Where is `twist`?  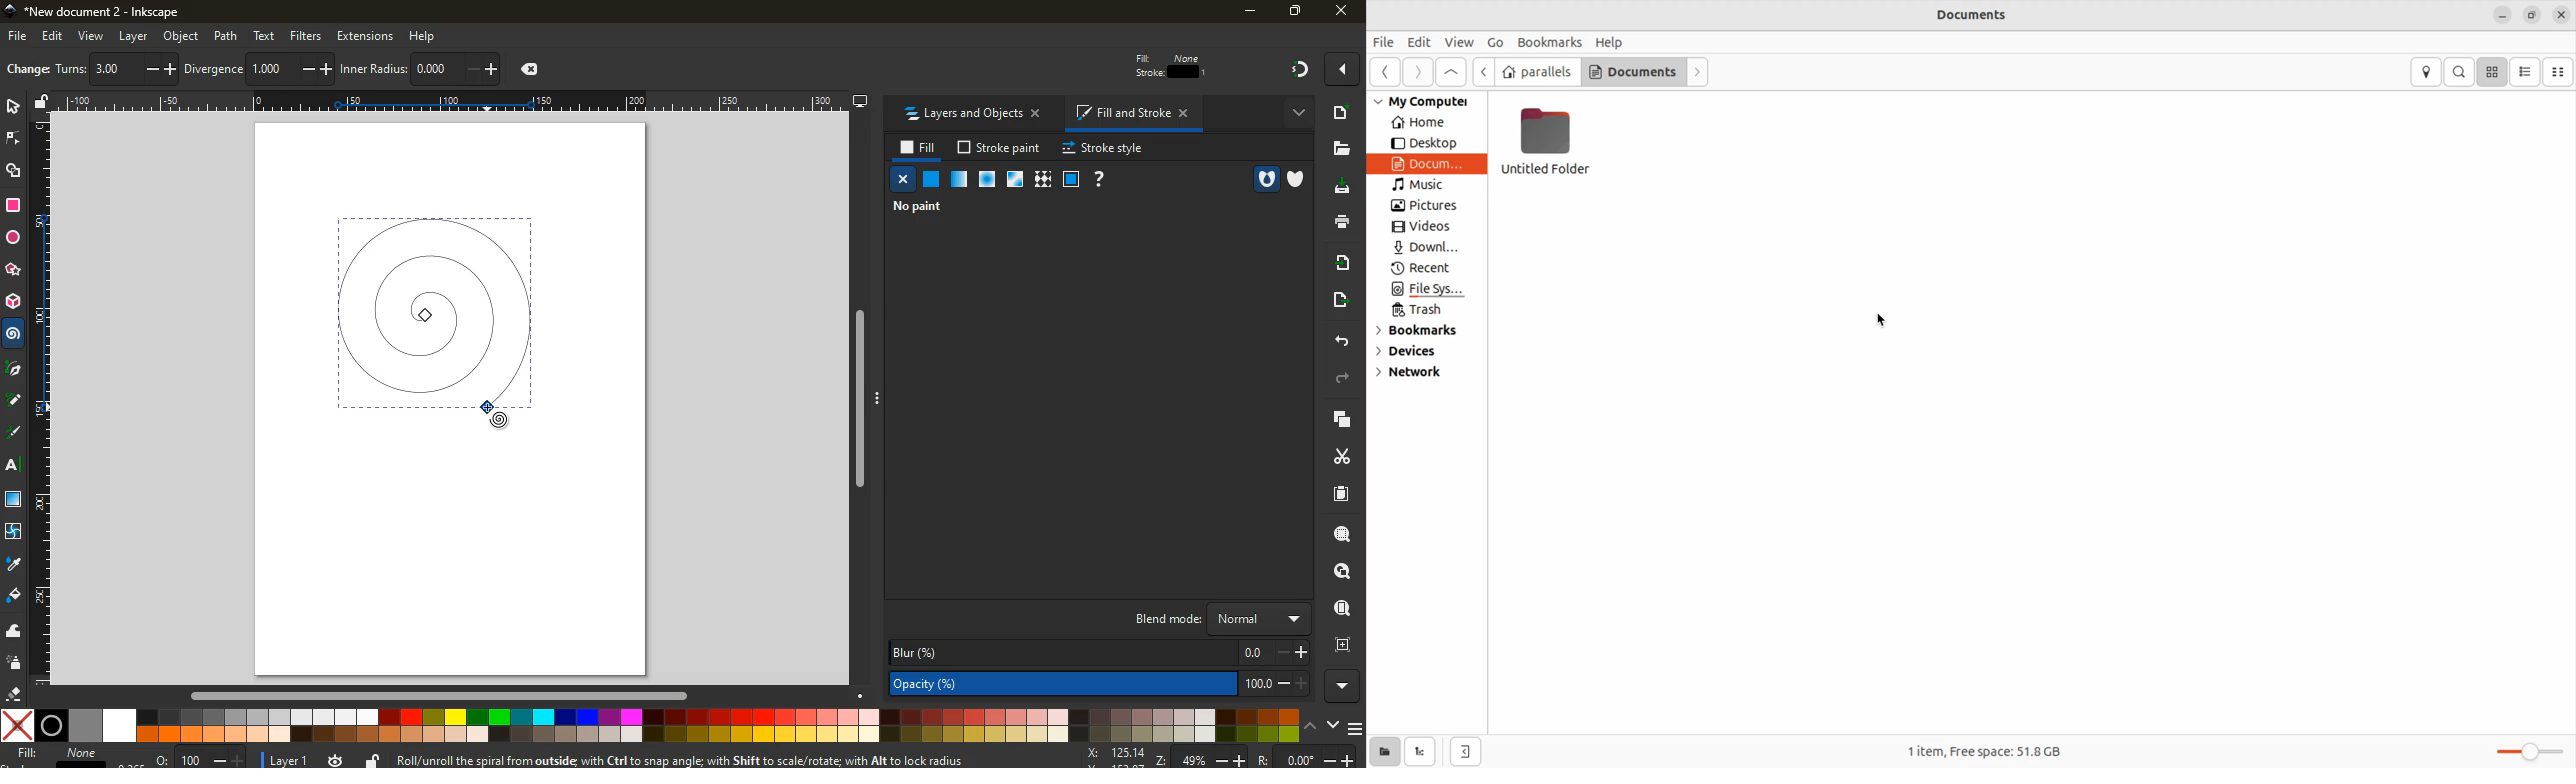
twist is located at coordinates (14, 532).